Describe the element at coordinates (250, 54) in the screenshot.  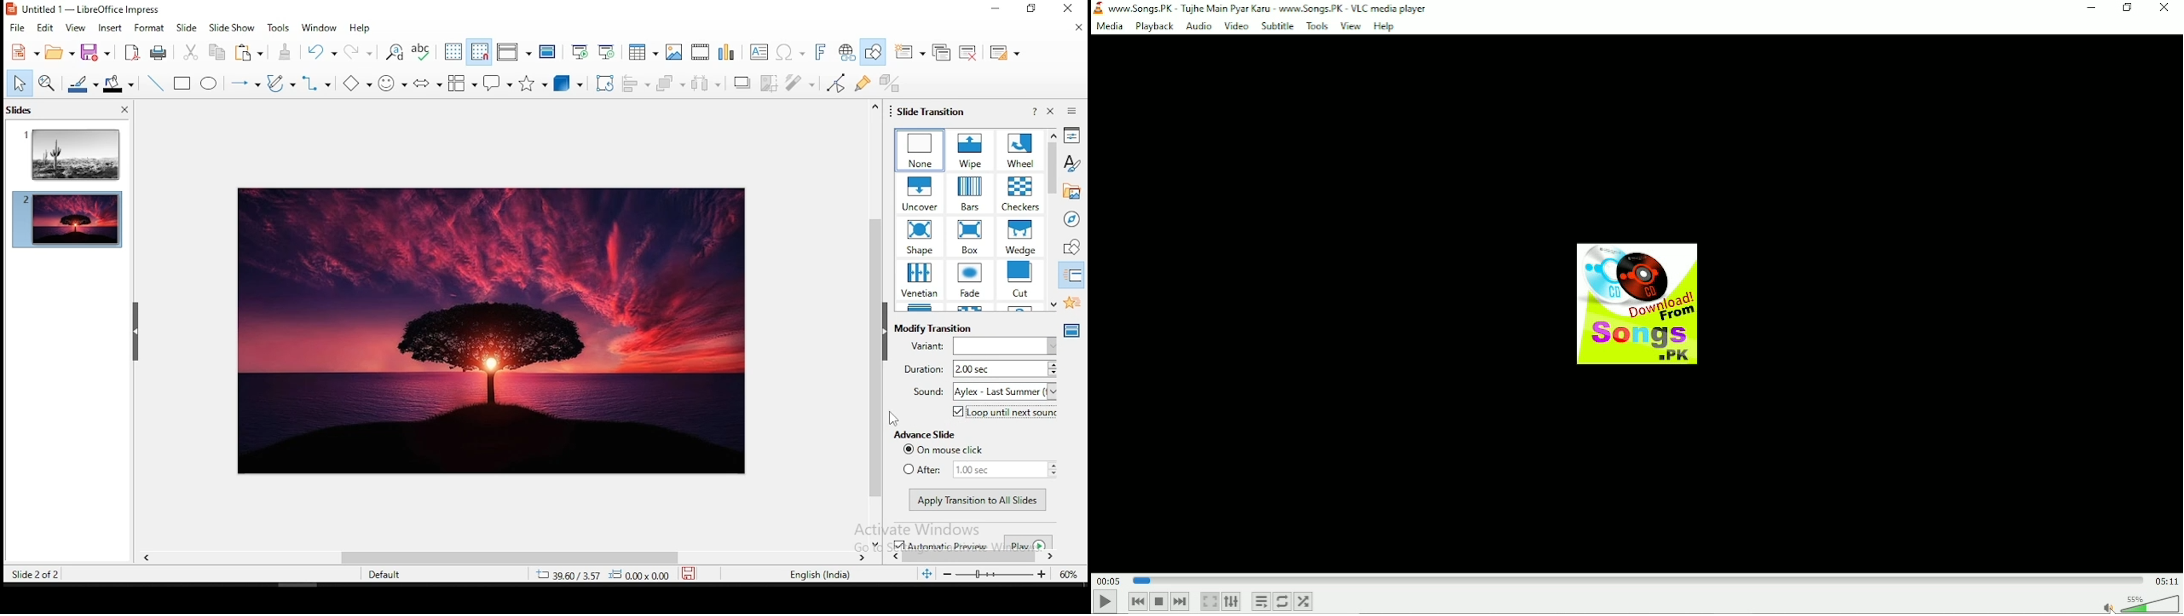
I see `paste` at that location.